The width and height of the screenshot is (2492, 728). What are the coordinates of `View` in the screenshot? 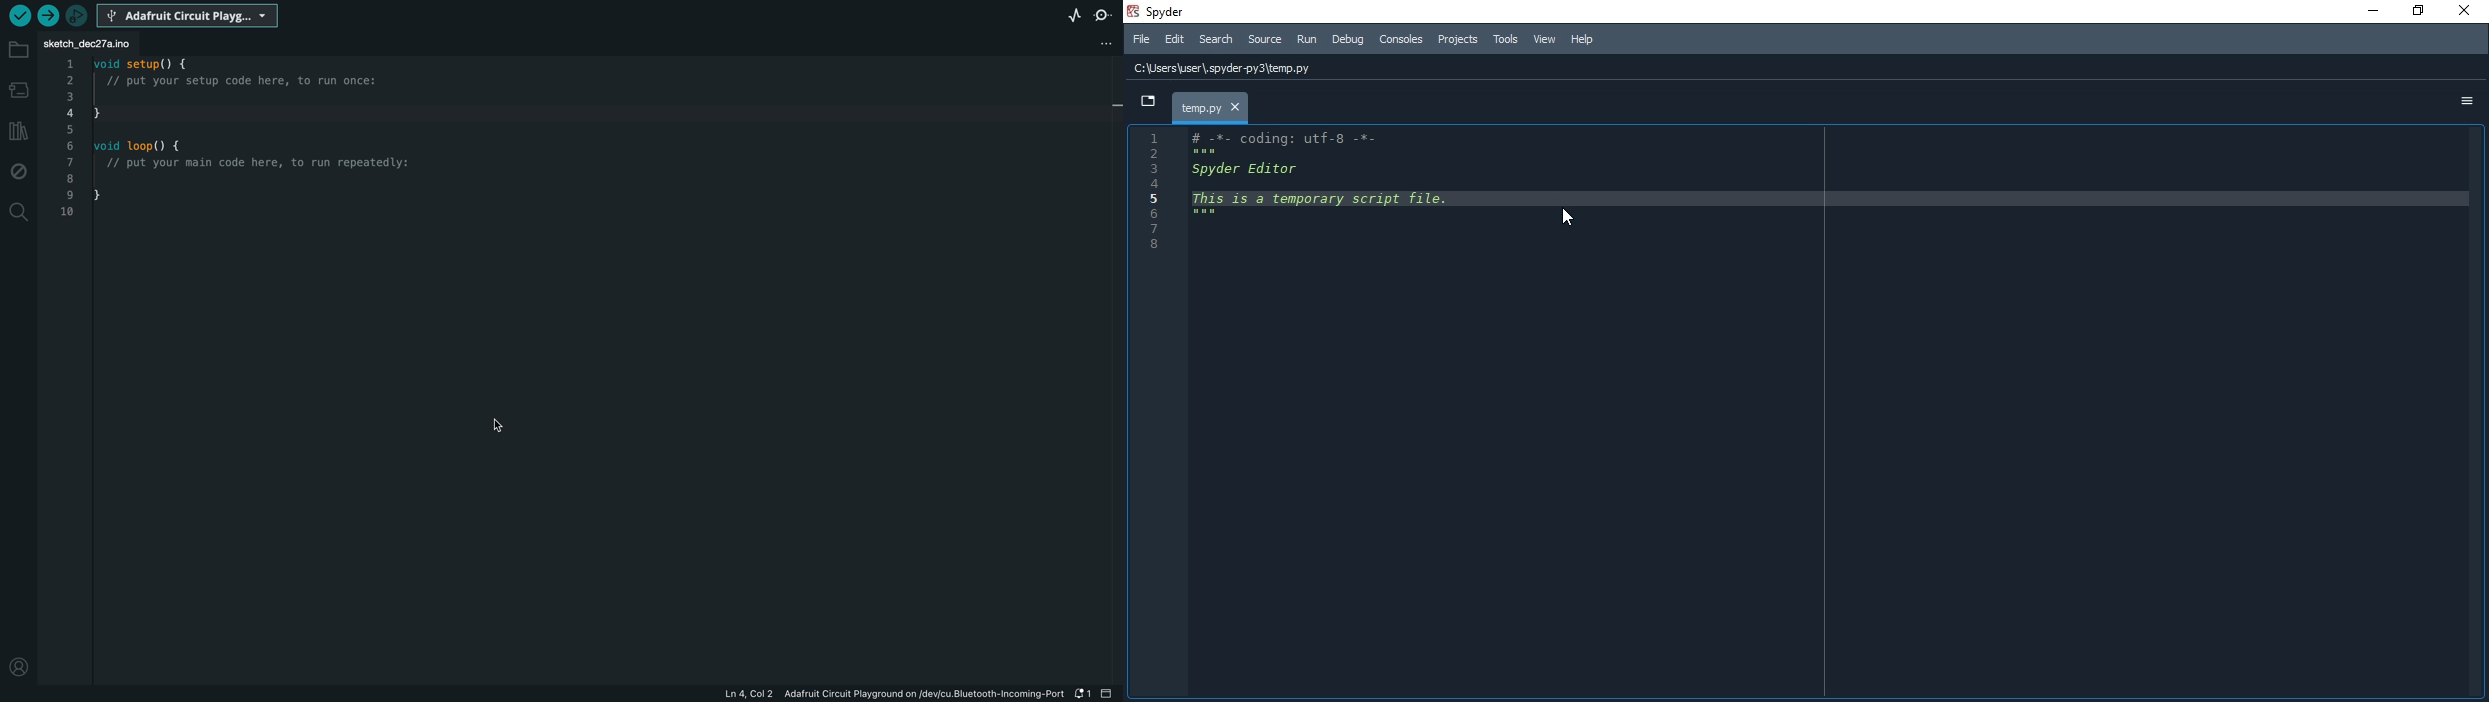 It's located at (1546, 41).